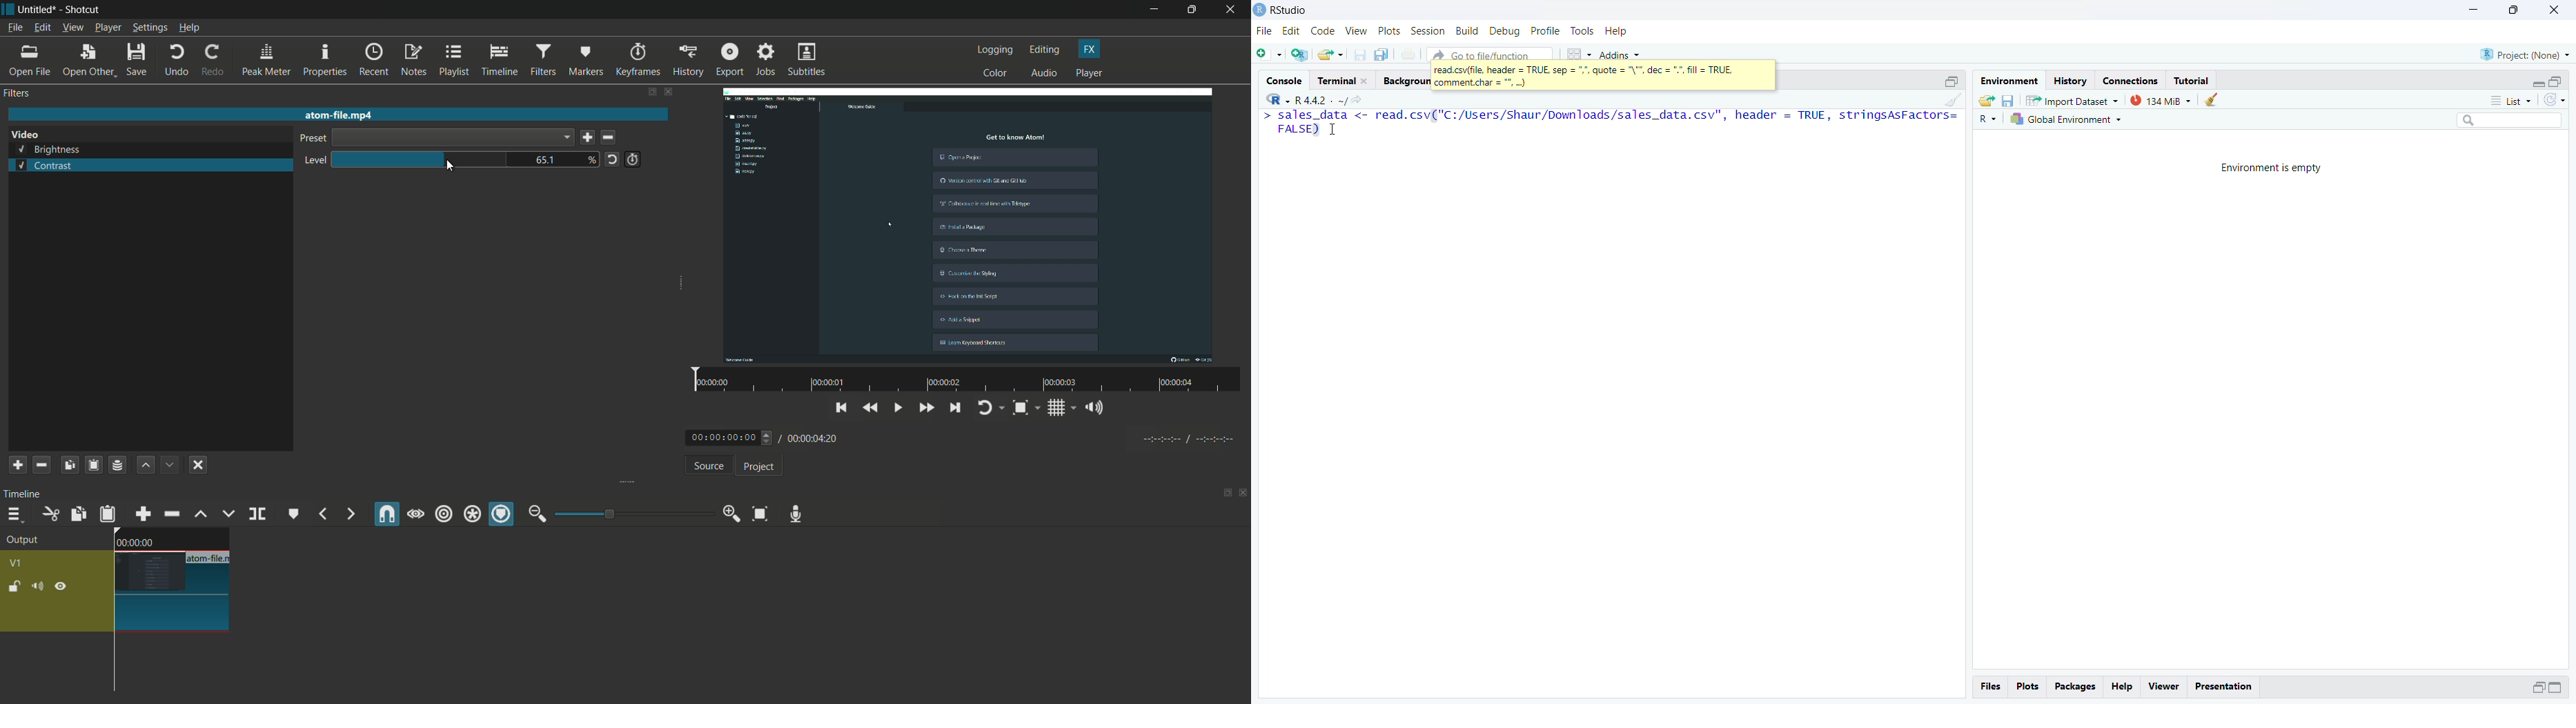 The image size is (2576, 728). I want to click on Tools, so click(1582, 30).